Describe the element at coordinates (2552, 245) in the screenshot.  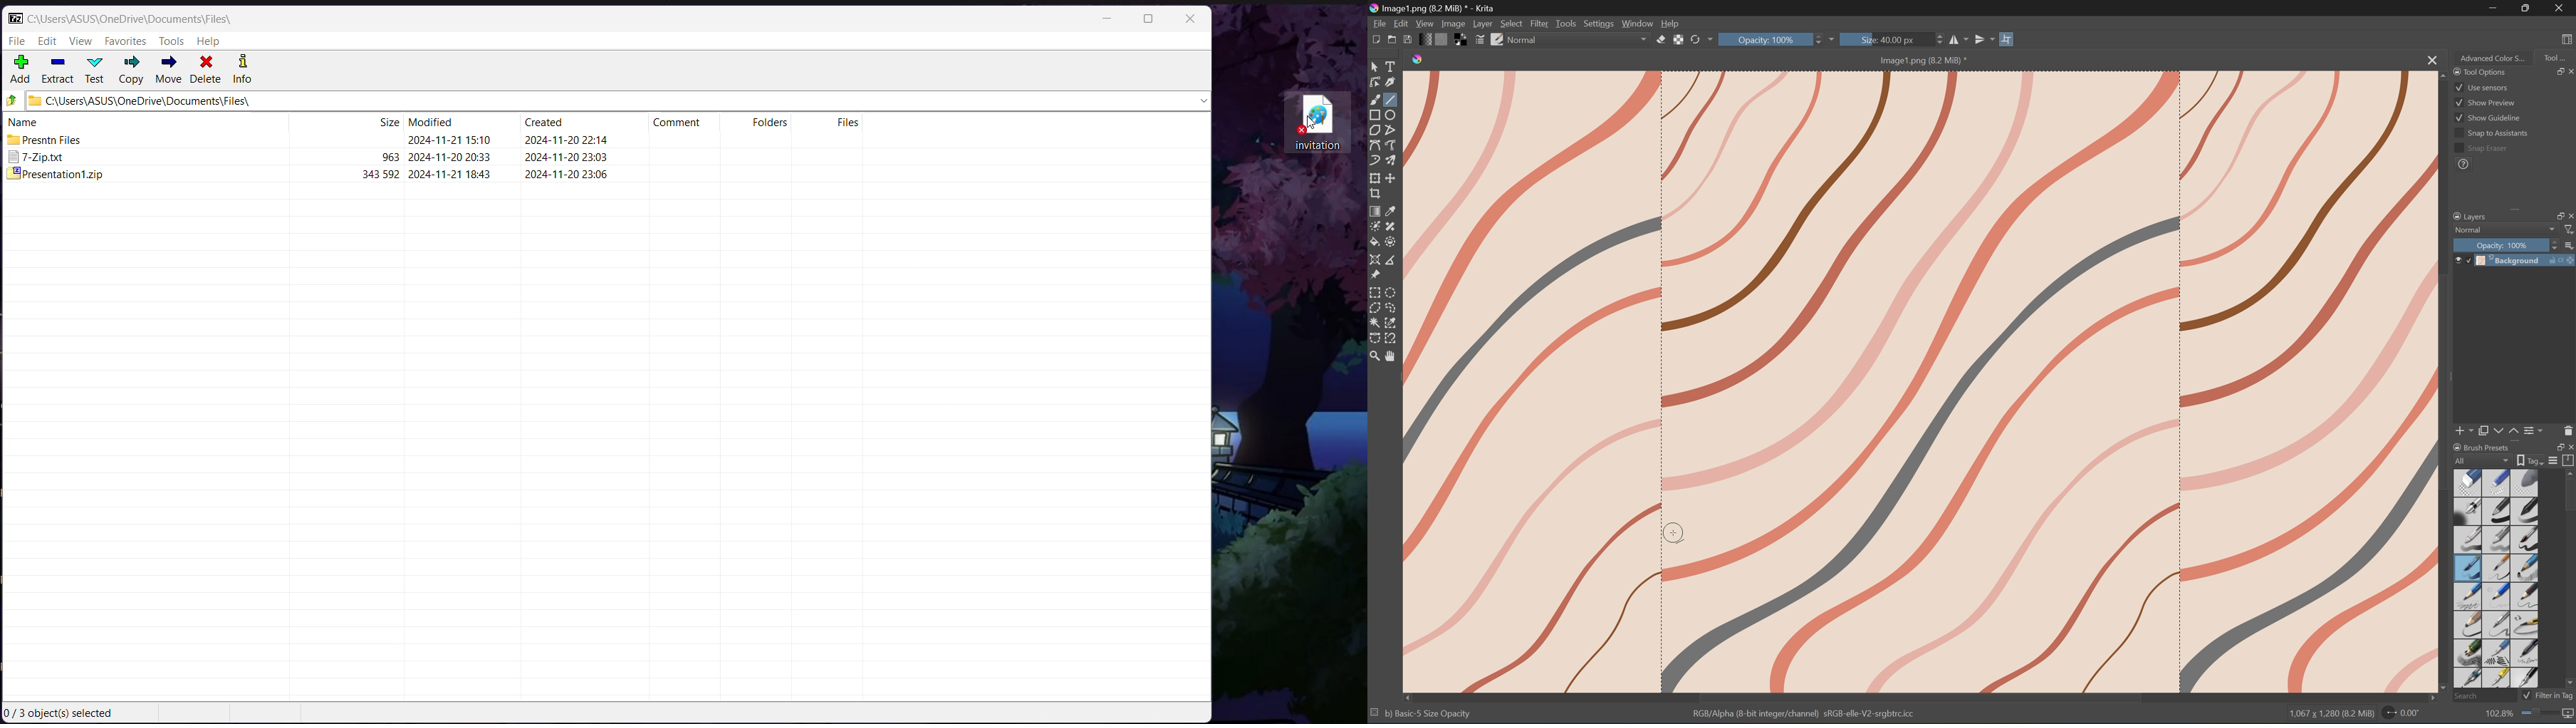
I see `Slider` at that location.